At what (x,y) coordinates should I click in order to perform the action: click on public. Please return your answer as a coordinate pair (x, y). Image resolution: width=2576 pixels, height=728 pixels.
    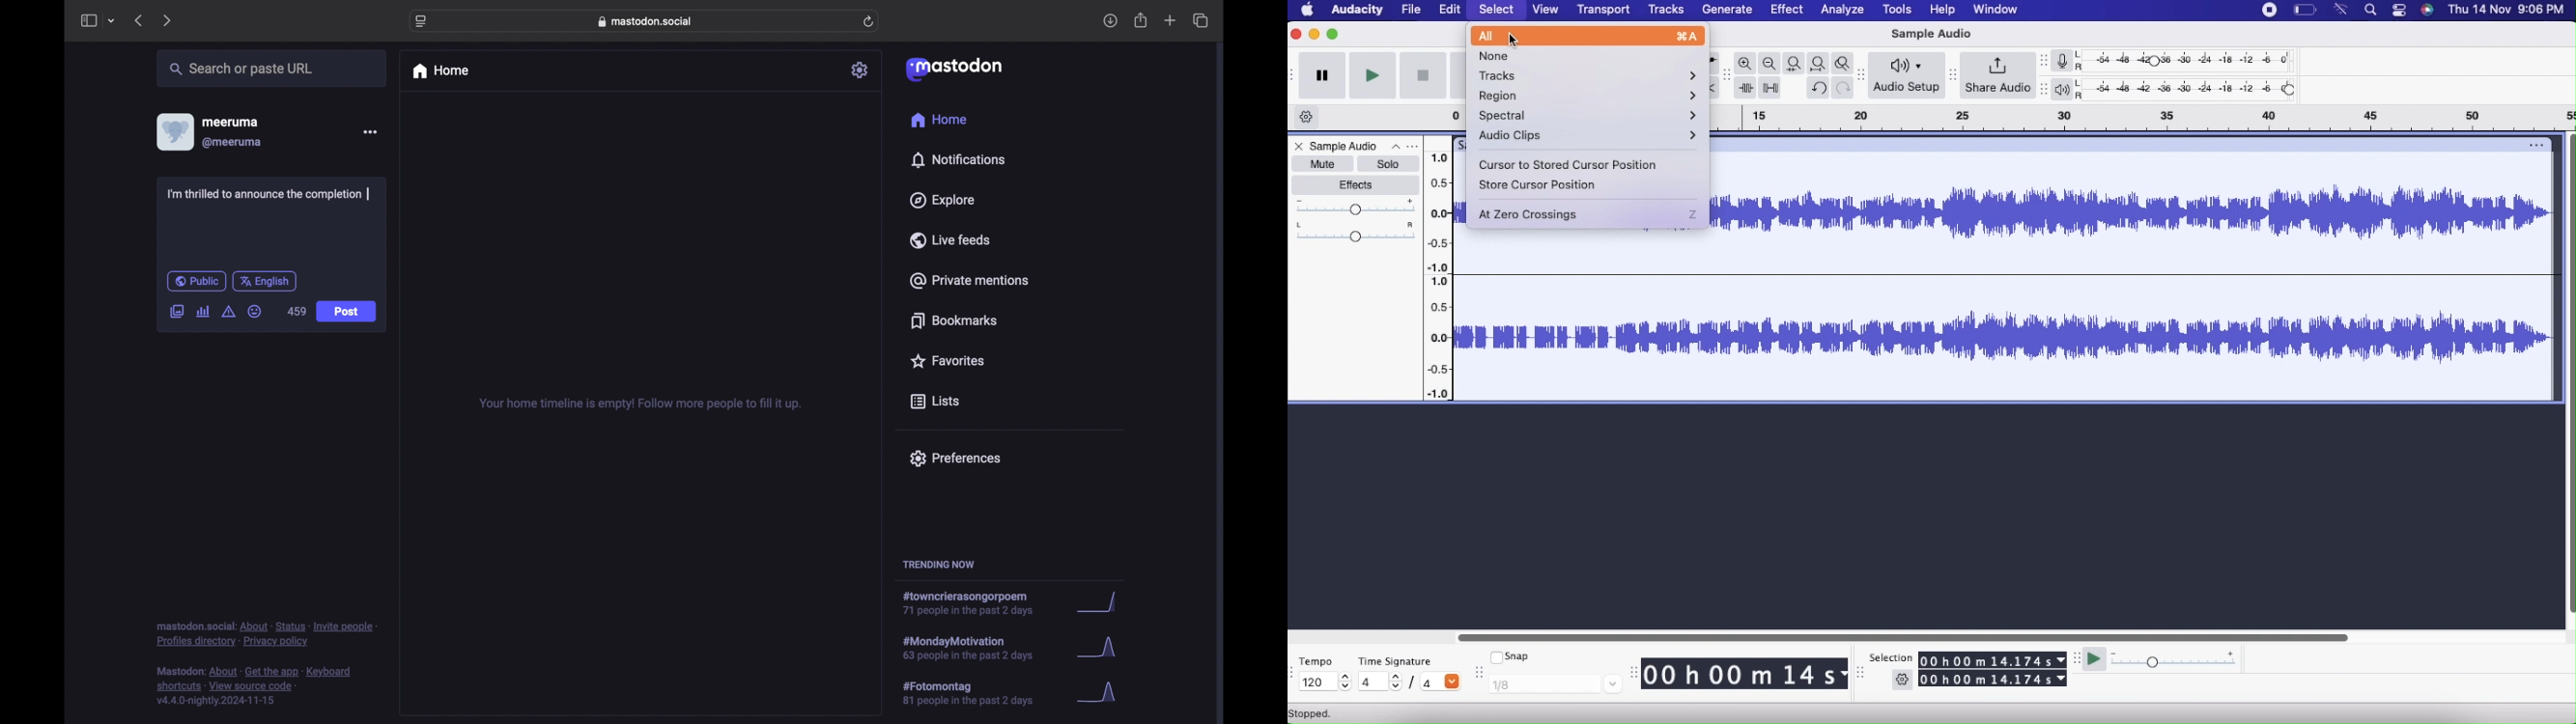
    Looking at the image, I should click on (197, 281).